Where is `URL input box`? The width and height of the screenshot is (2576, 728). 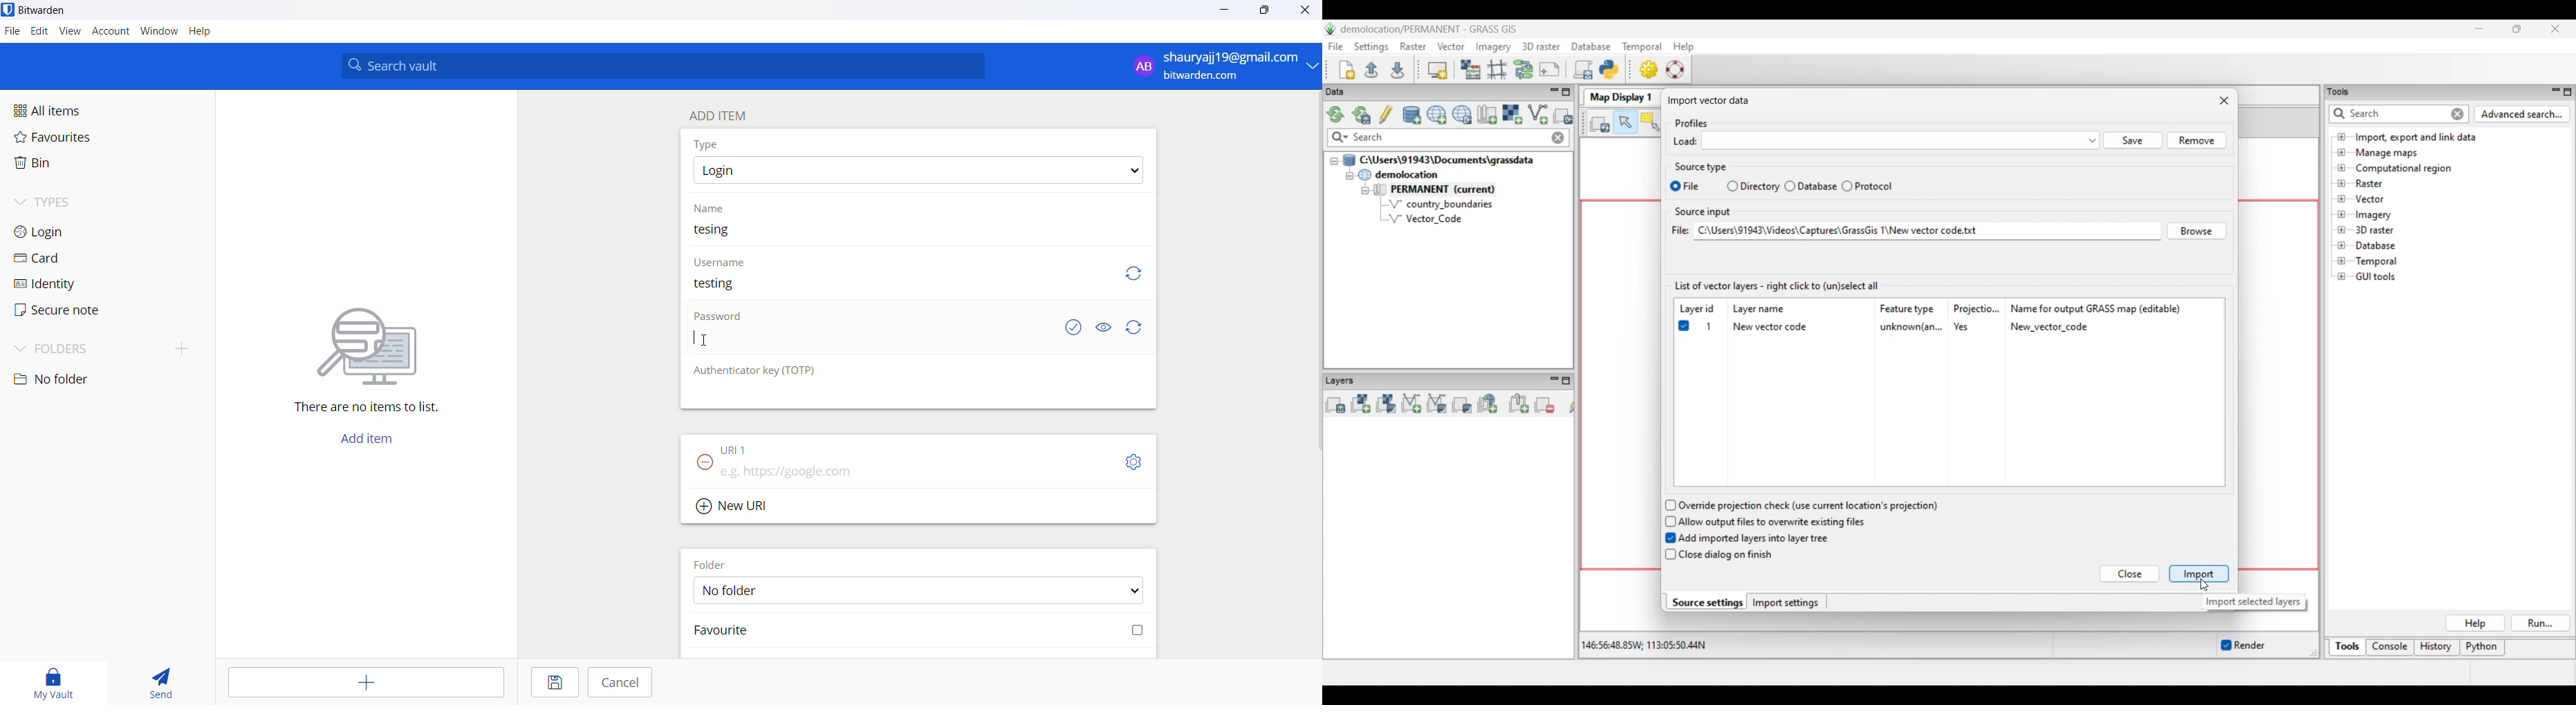 URL input box is located at coordinates (914, 467).